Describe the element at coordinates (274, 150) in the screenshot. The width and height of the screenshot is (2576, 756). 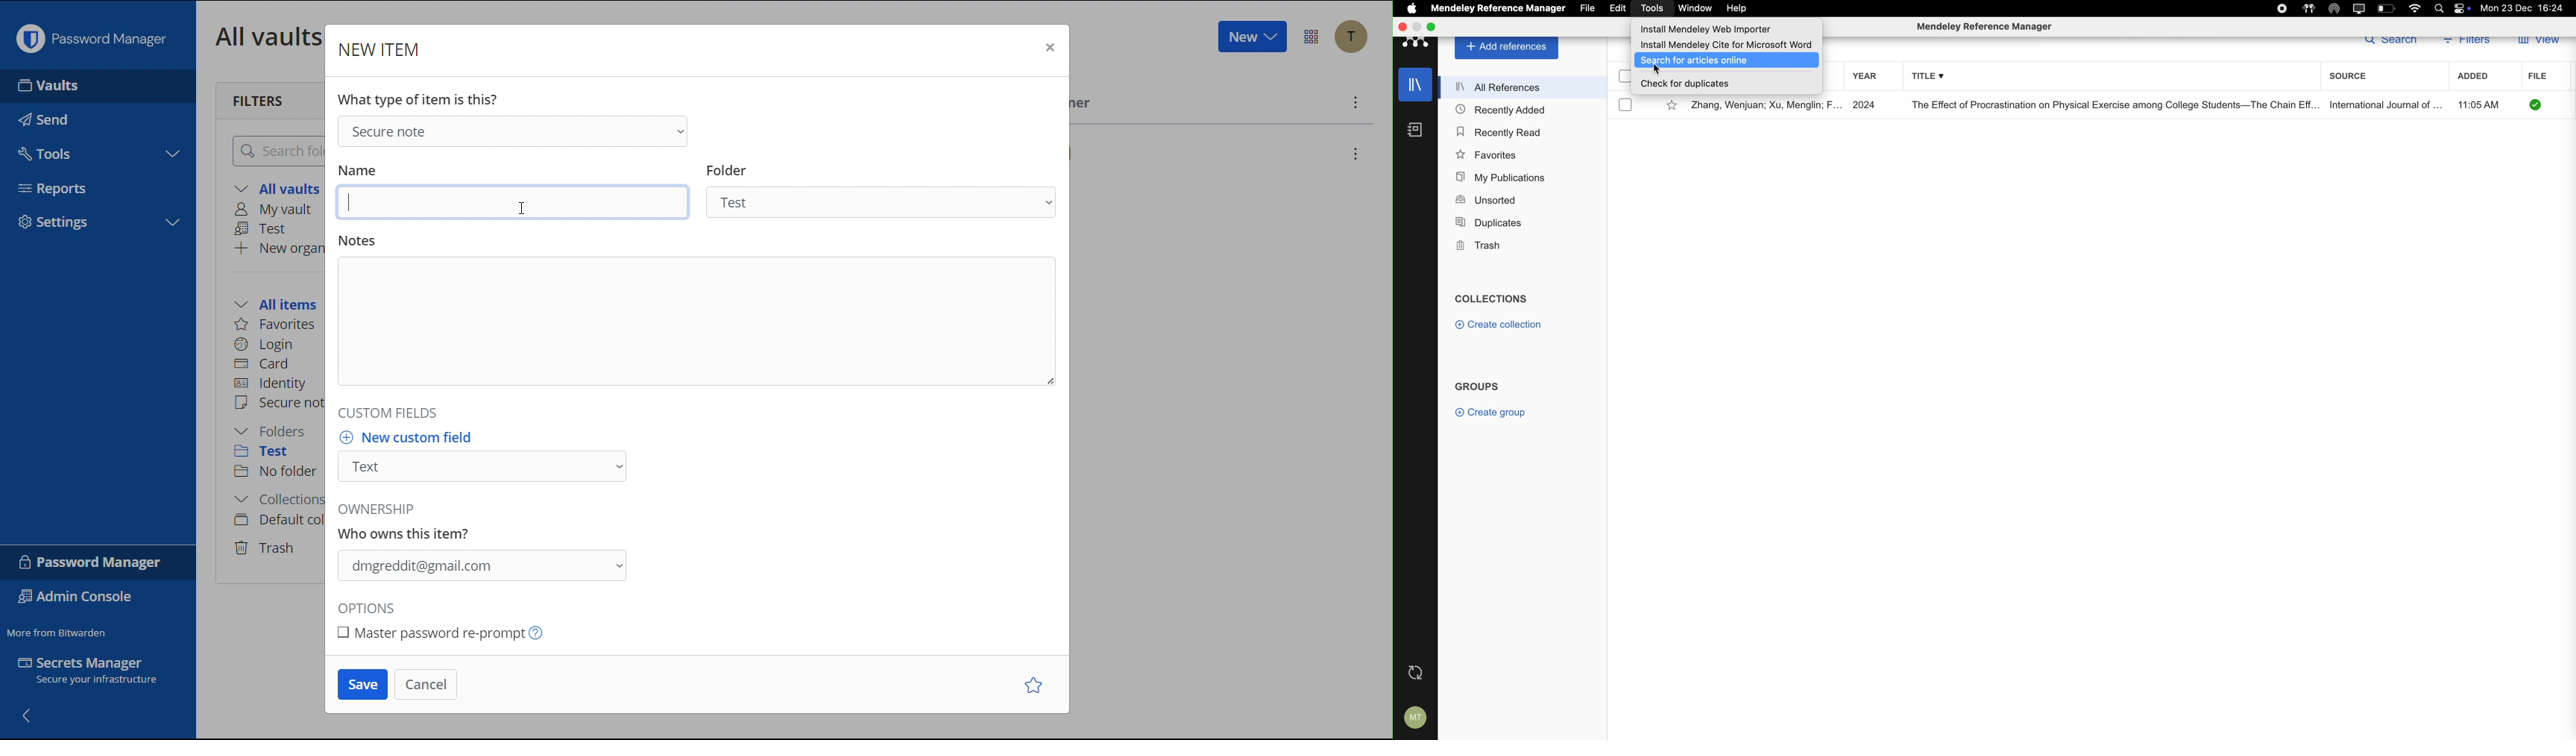
I see `Search Folder` at that location.